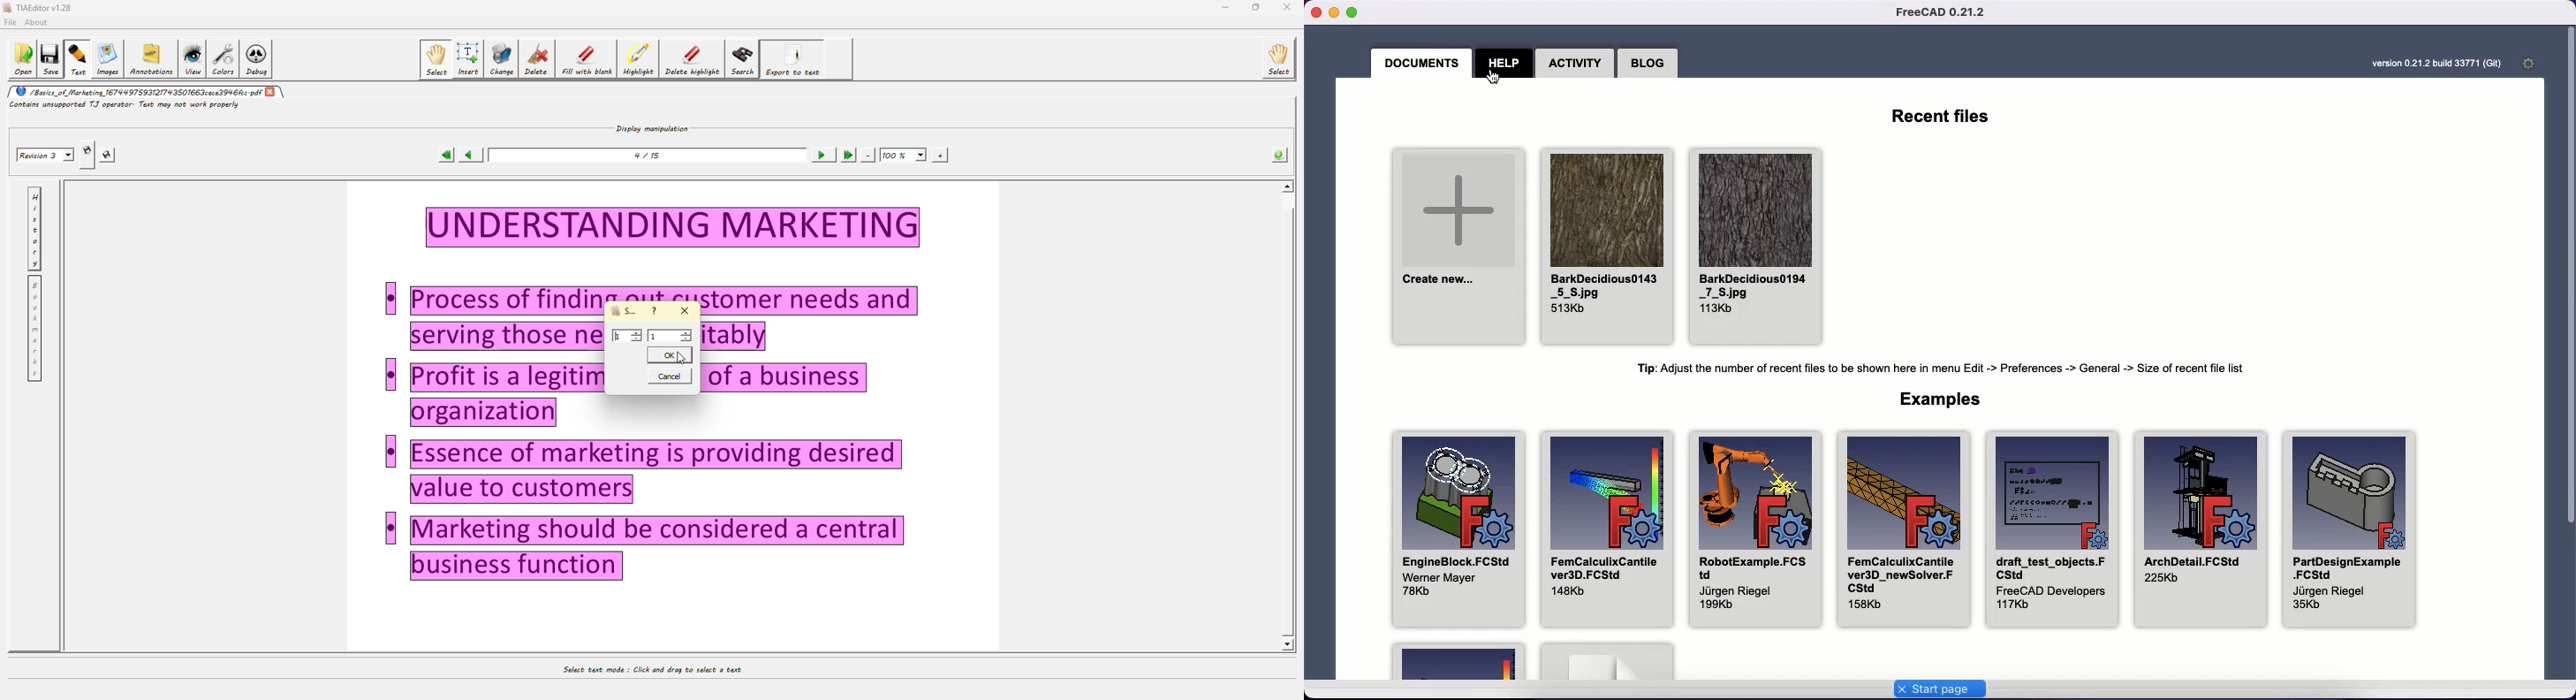 The height and width of the screenshot is (700, 2576). What do you see at coordinates (1603, 529) in the screenshot?
I see `FemCalculixCantilever3.FCStd` at bounding box center [1603, 529].